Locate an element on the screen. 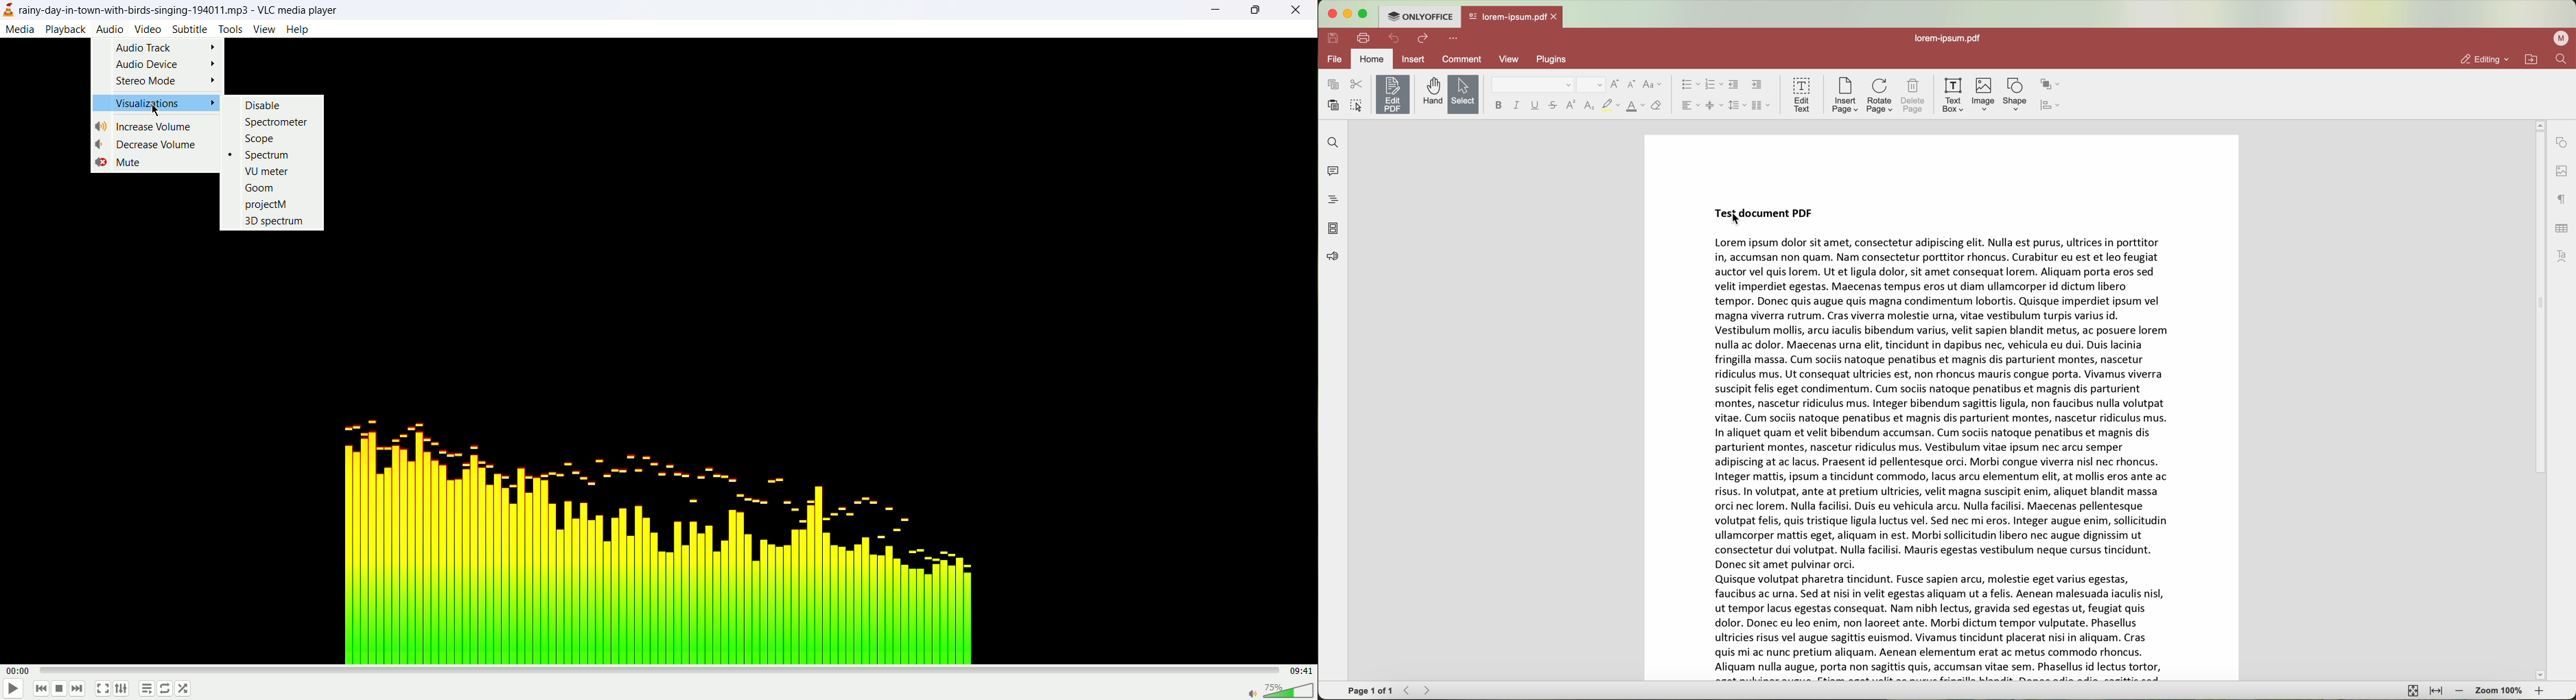 This screenshot has height=700, width=2576. strikeout is located at coordinates (1553, 107).